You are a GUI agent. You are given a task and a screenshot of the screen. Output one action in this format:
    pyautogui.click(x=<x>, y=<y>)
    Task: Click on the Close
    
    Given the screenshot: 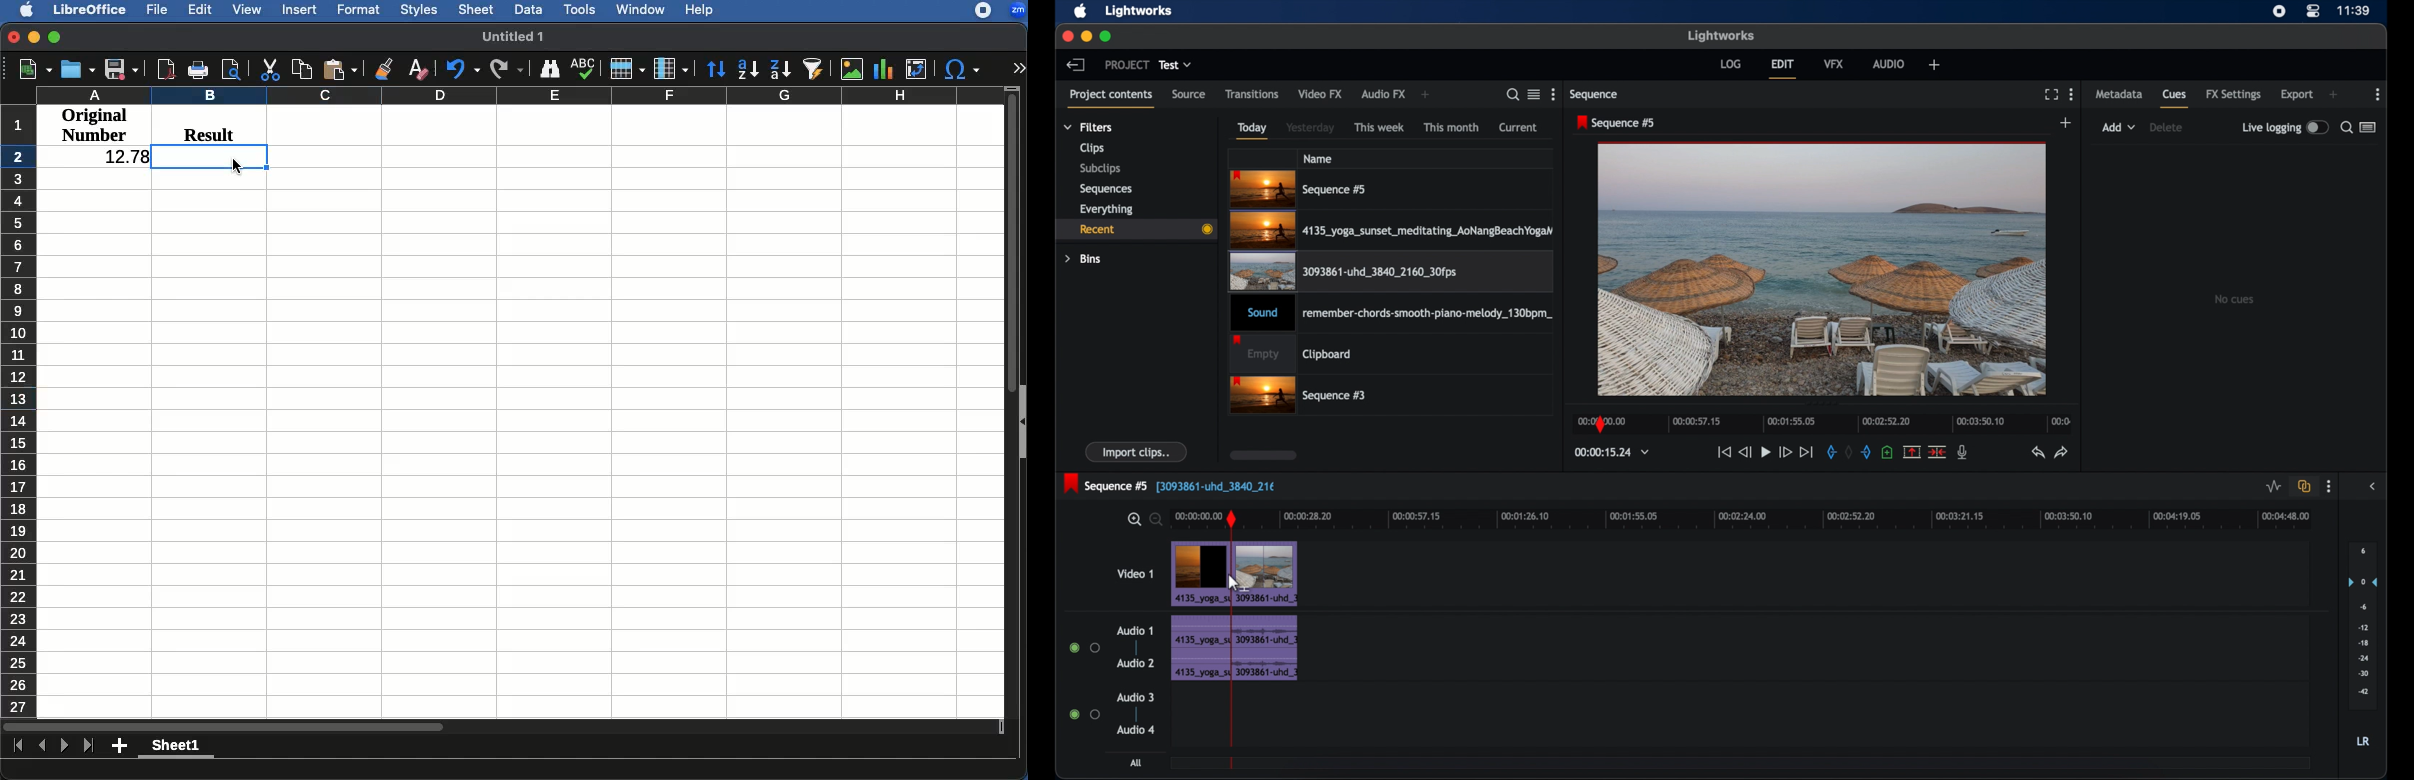 What is the action you would take?
    pyautogui.click(x=12, y=39)
    